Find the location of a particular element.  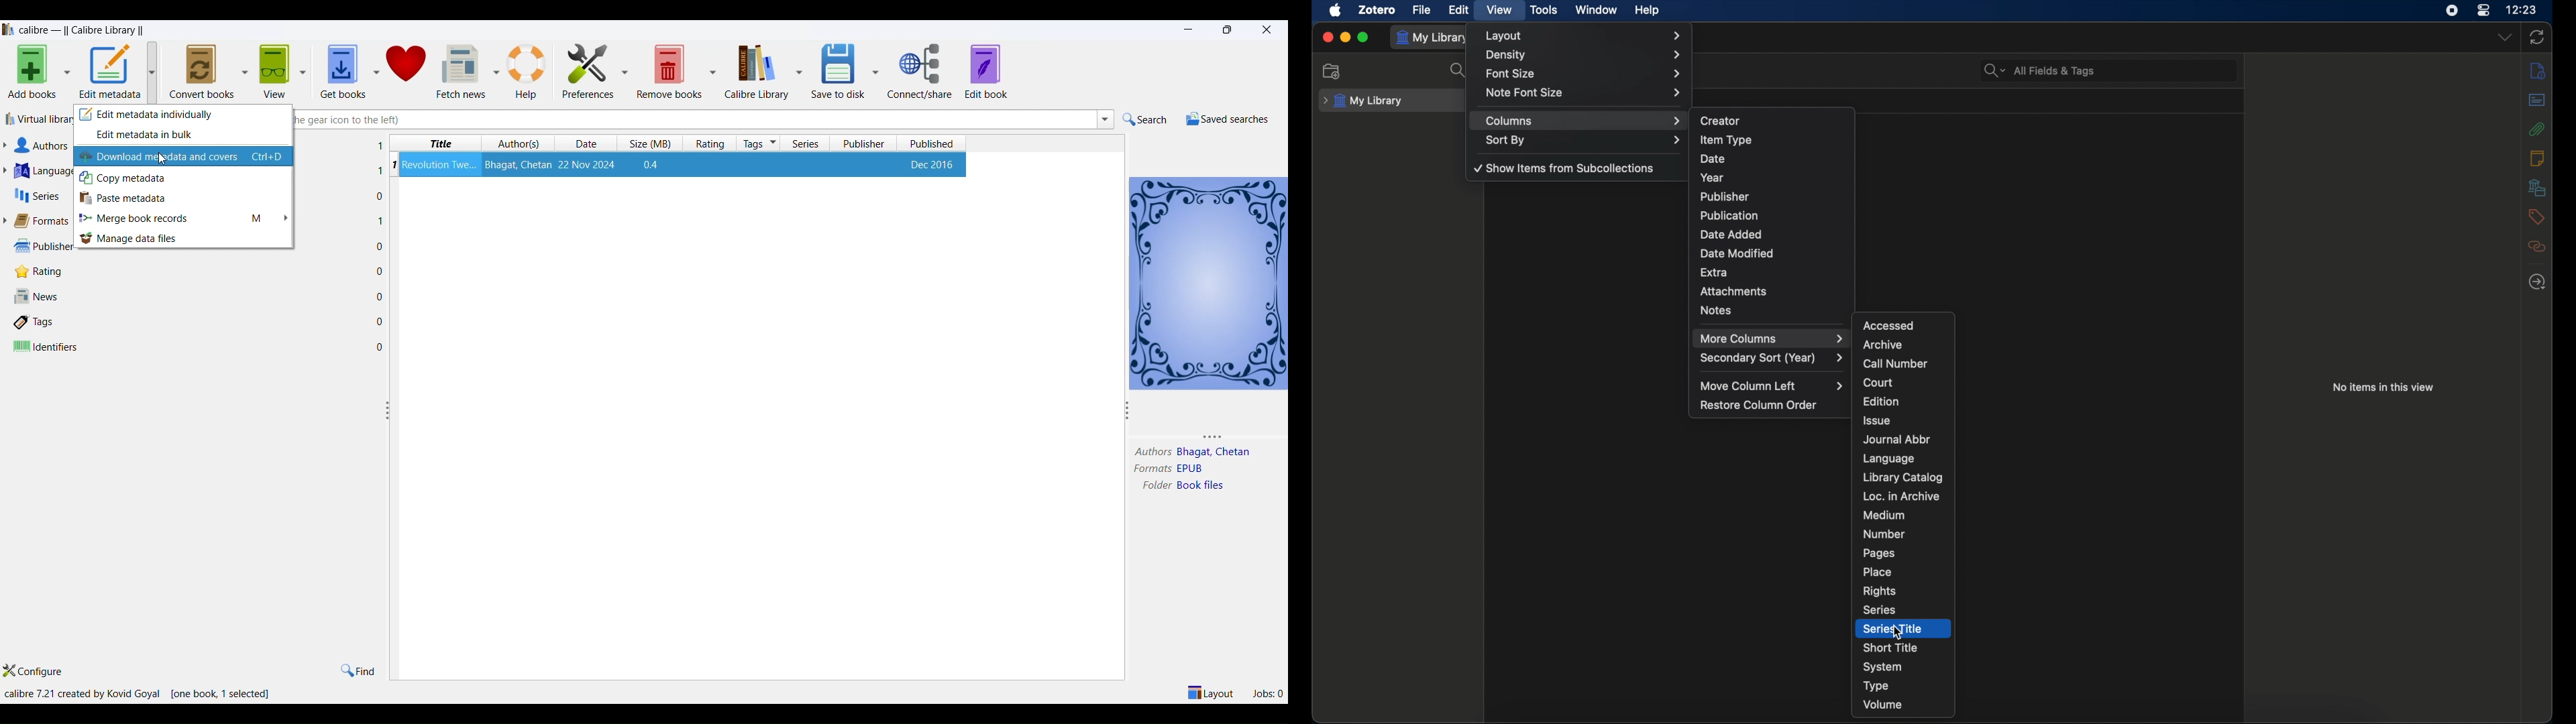

rating is located at coordinates (36, 272).